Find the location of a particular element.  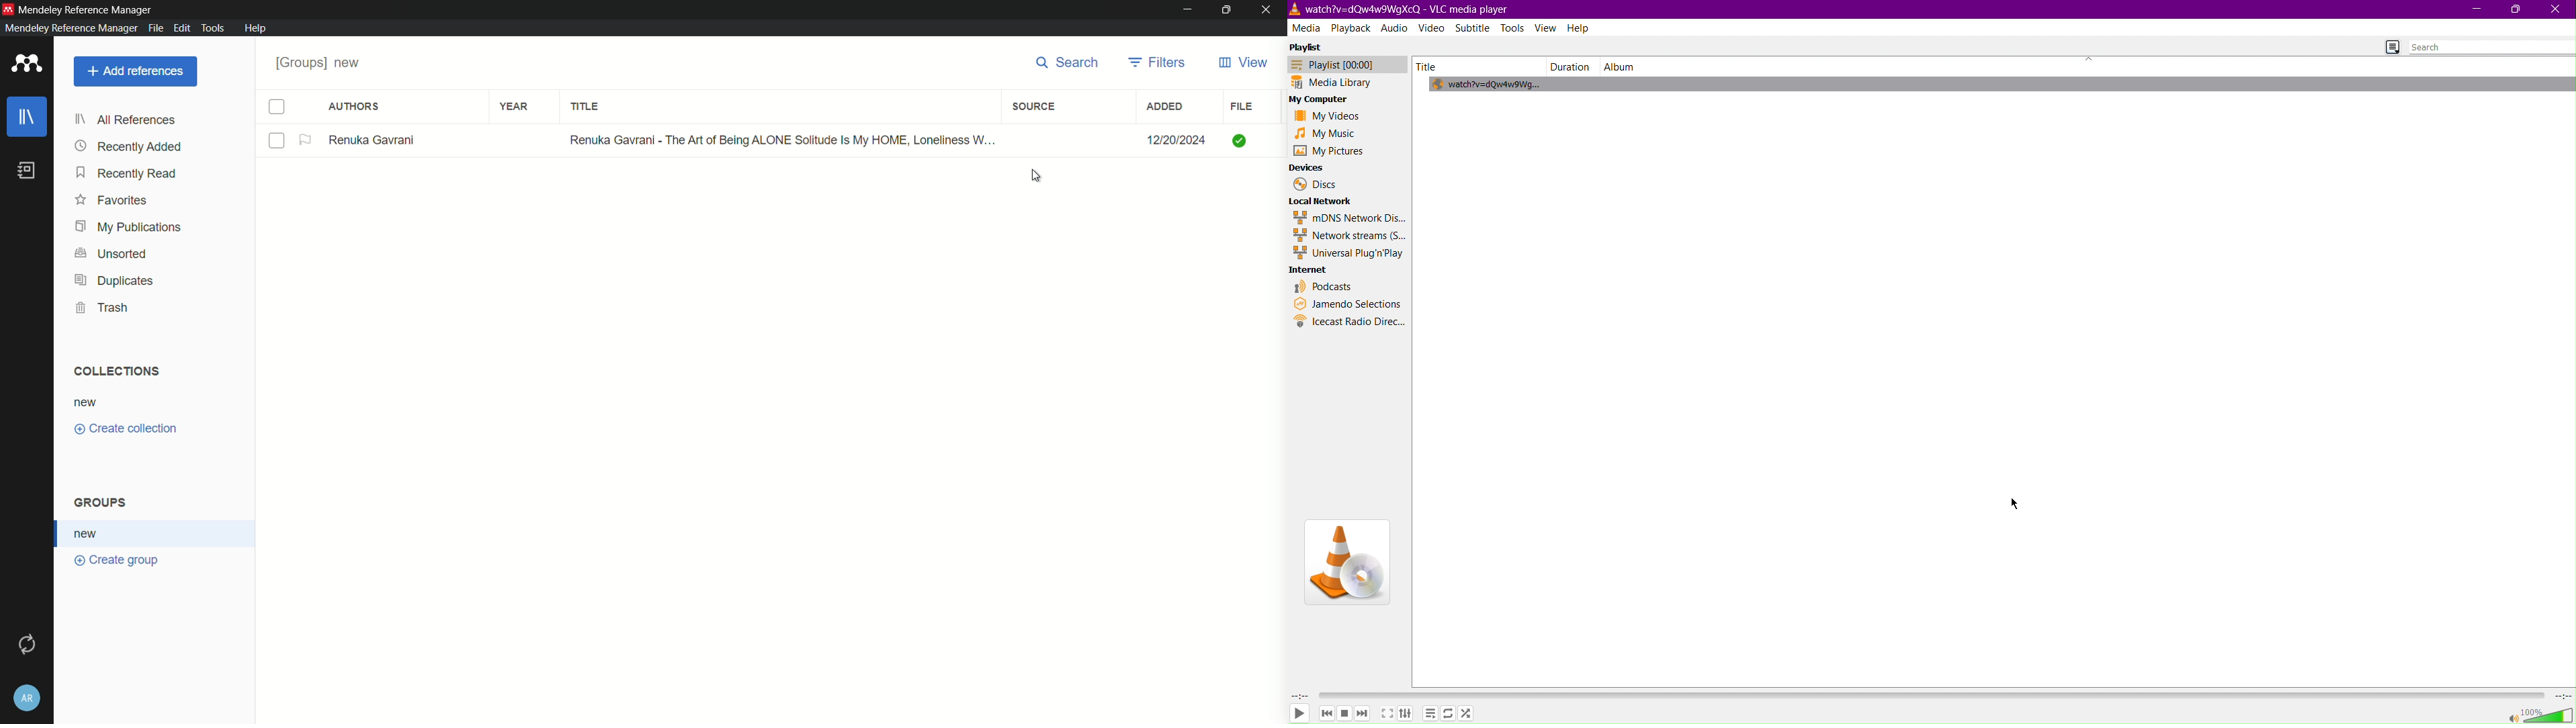

Duration is located at coordinates (1572, 66).